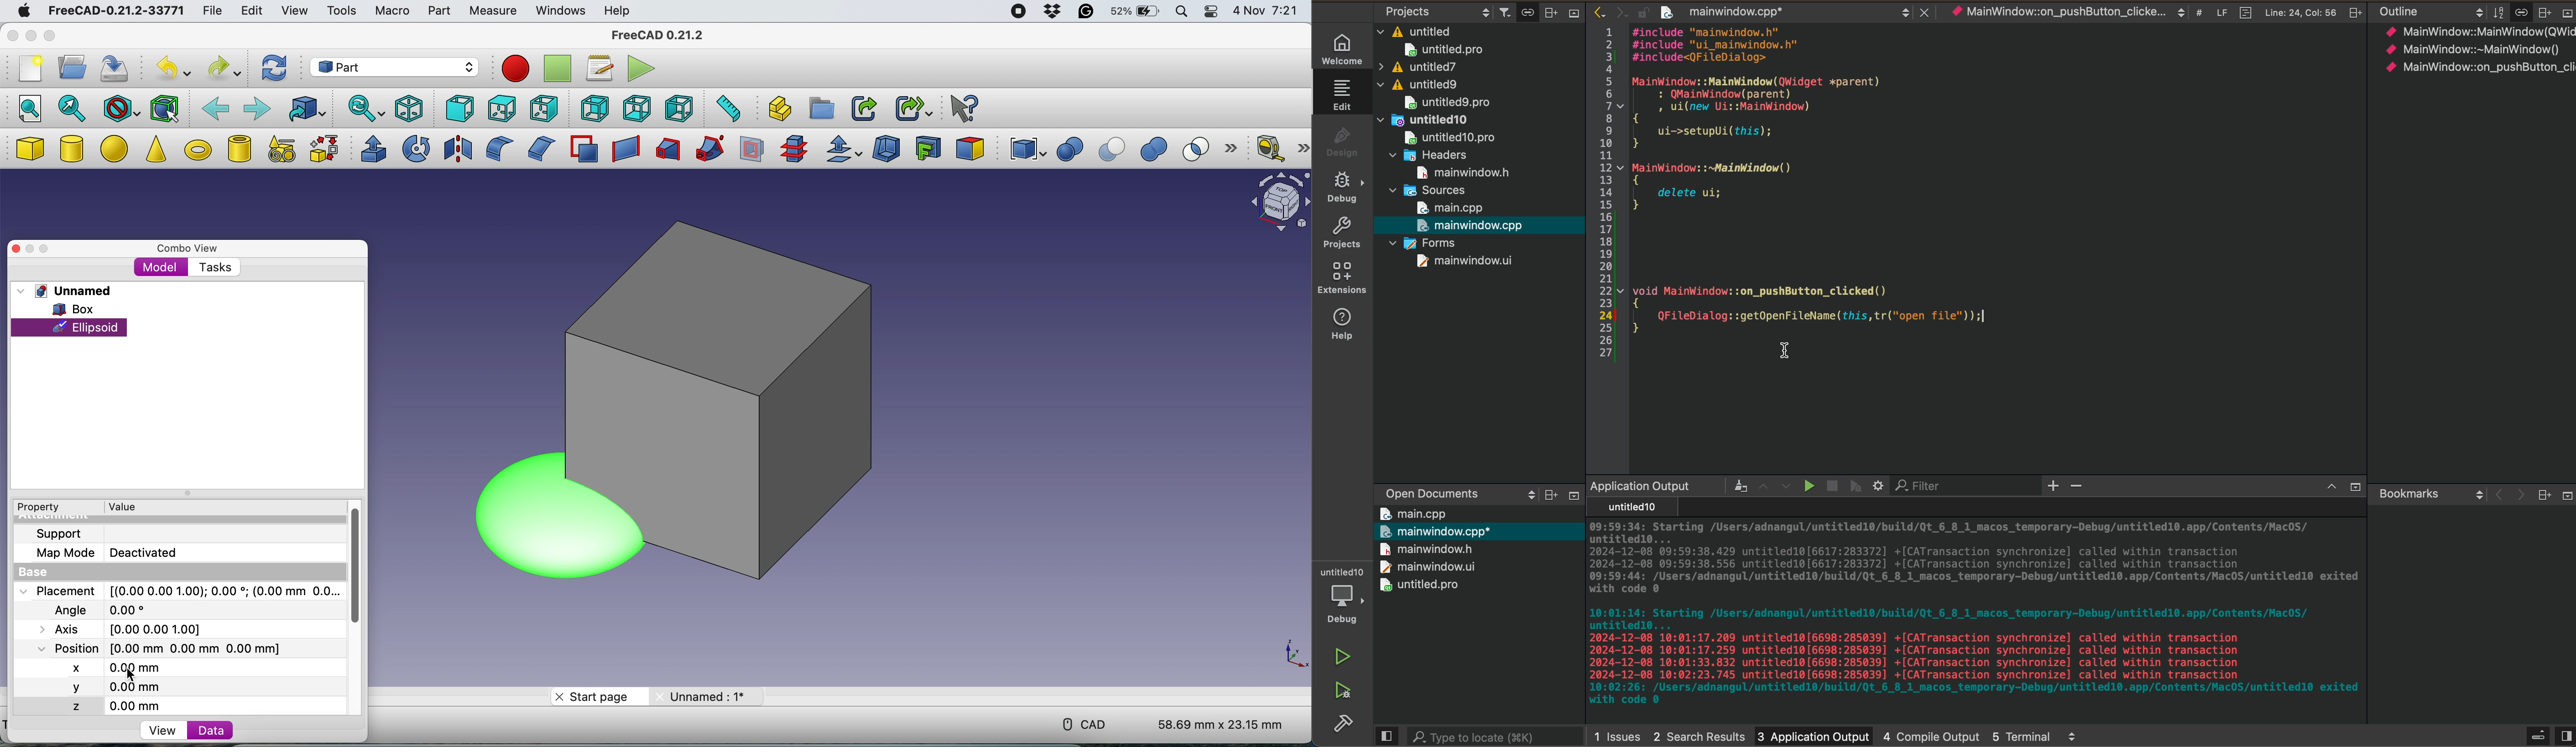 The image size is (2576, 756). Describe the element at coordinates (2469, 31) in the screenshot. I see `MainWindow::MainWindow (Q` at that location.